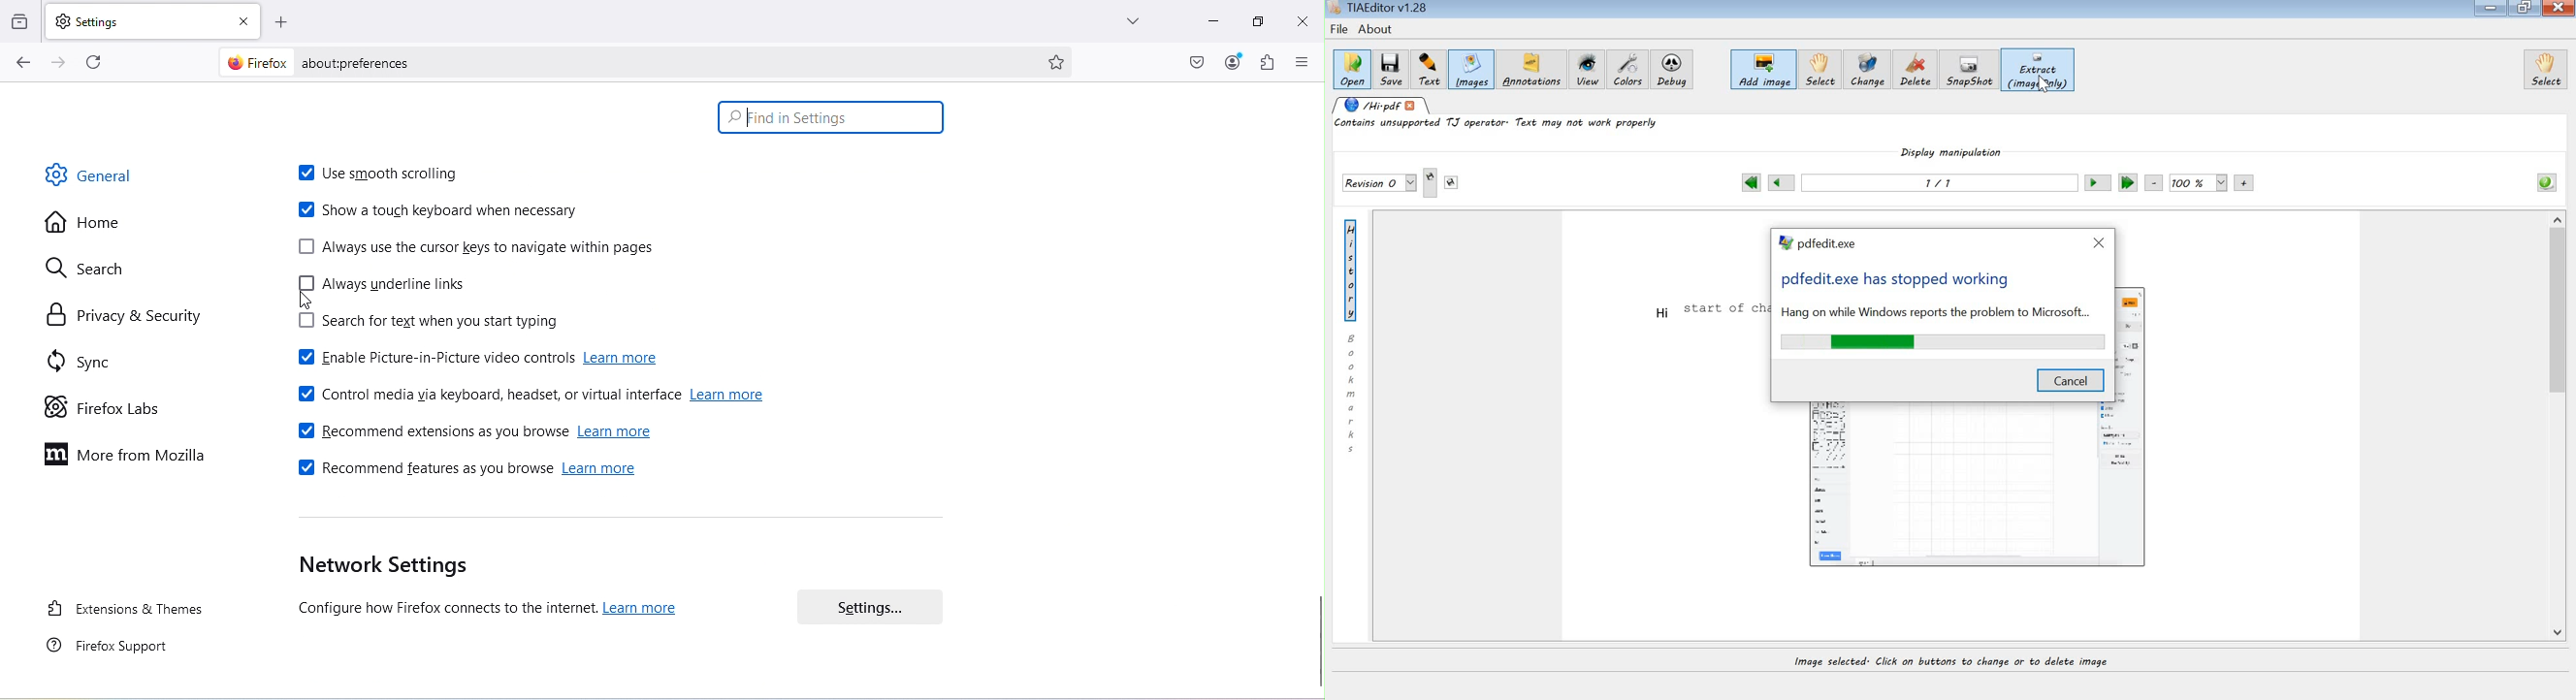 The width and height of the screenshot is (2576, 700). Describe the element at coordinates (452, 321) in the screenshot. I see `Search for text when you start typing` at that location.